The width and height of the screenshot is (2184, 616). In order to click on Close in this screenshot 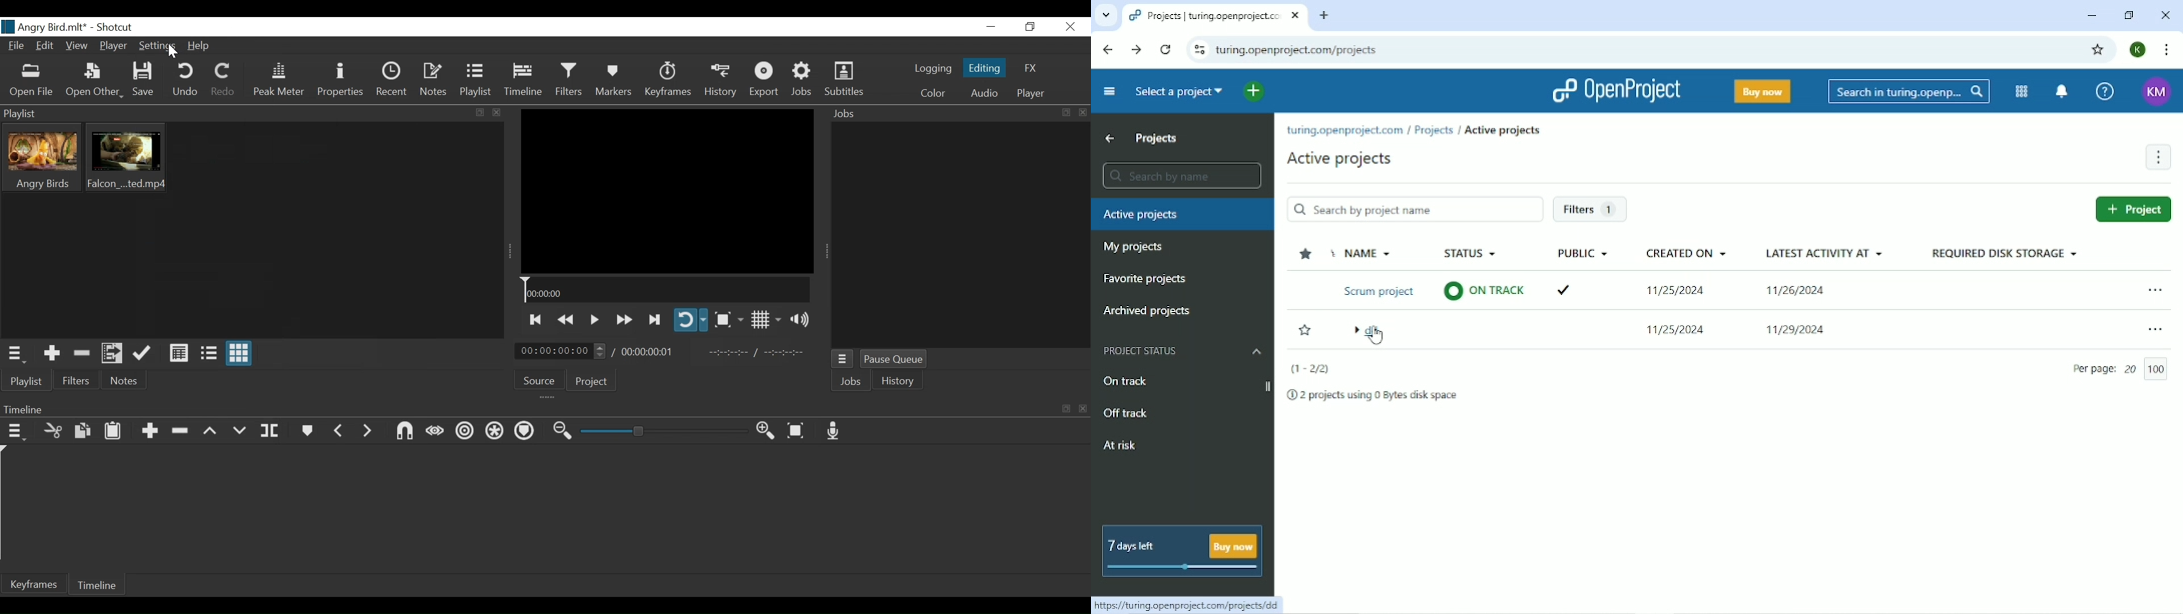, I will do `click(1072, 27)`.